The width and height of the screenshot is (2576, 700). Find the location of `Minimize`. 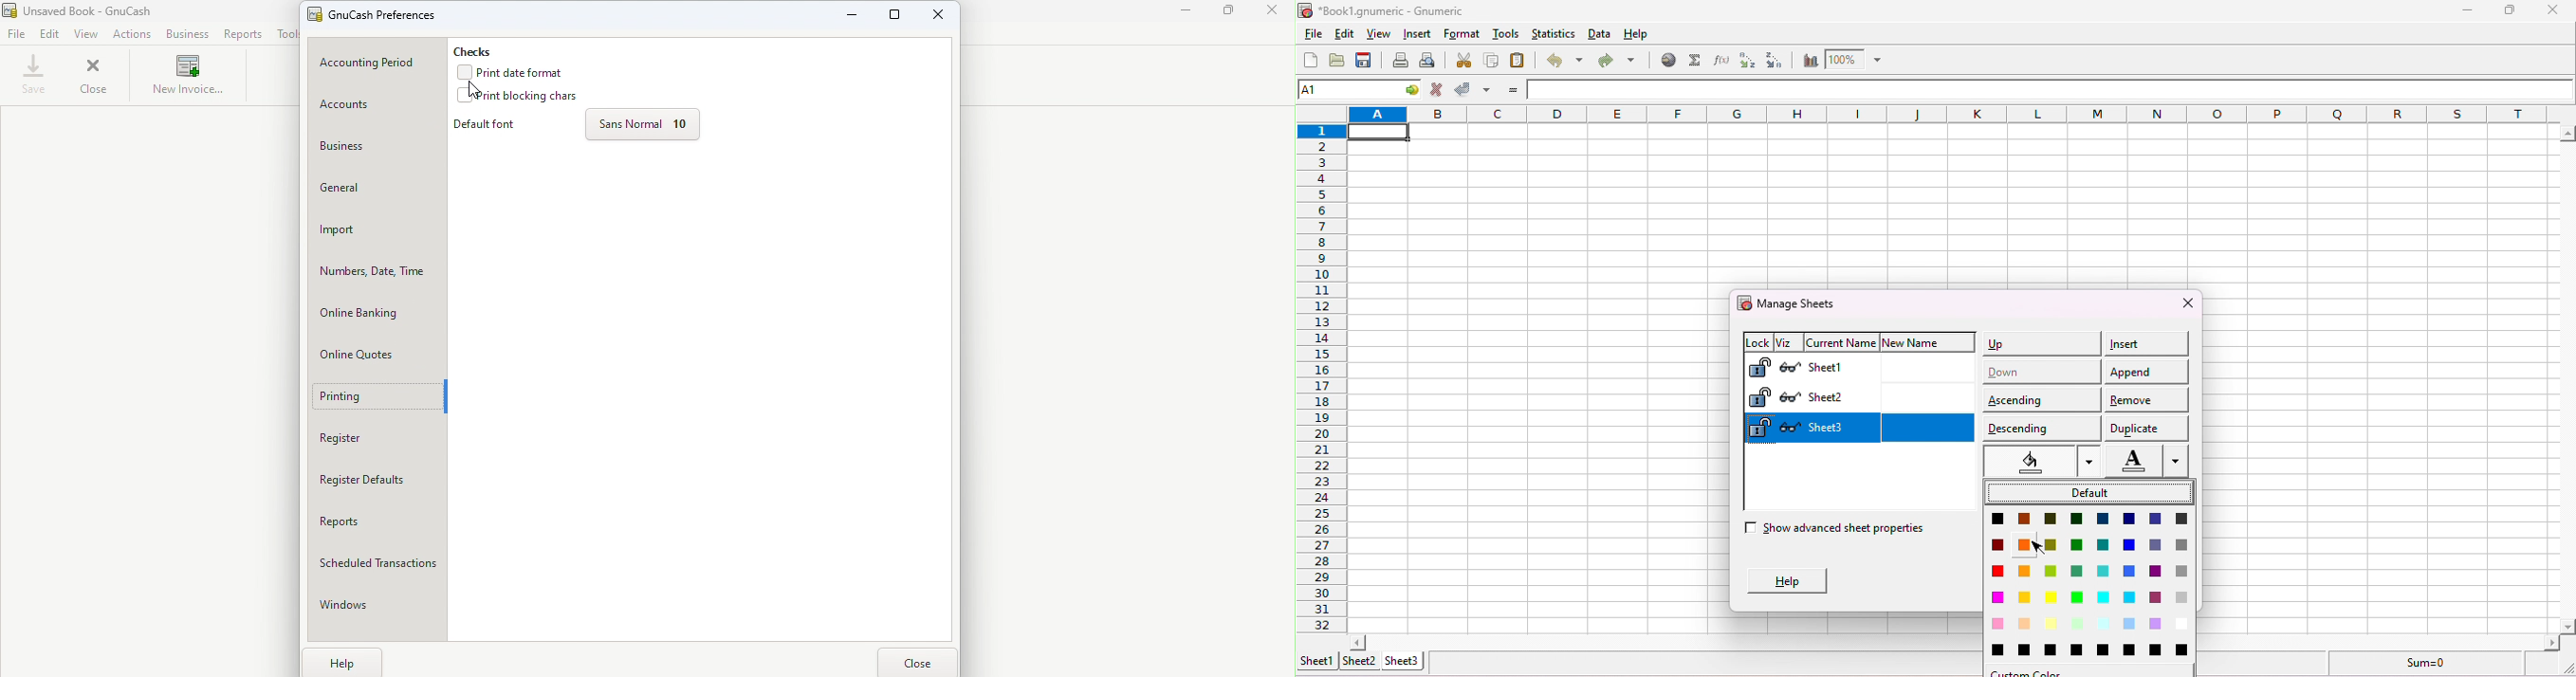

Minimize is located at coordinates (1185, 15).